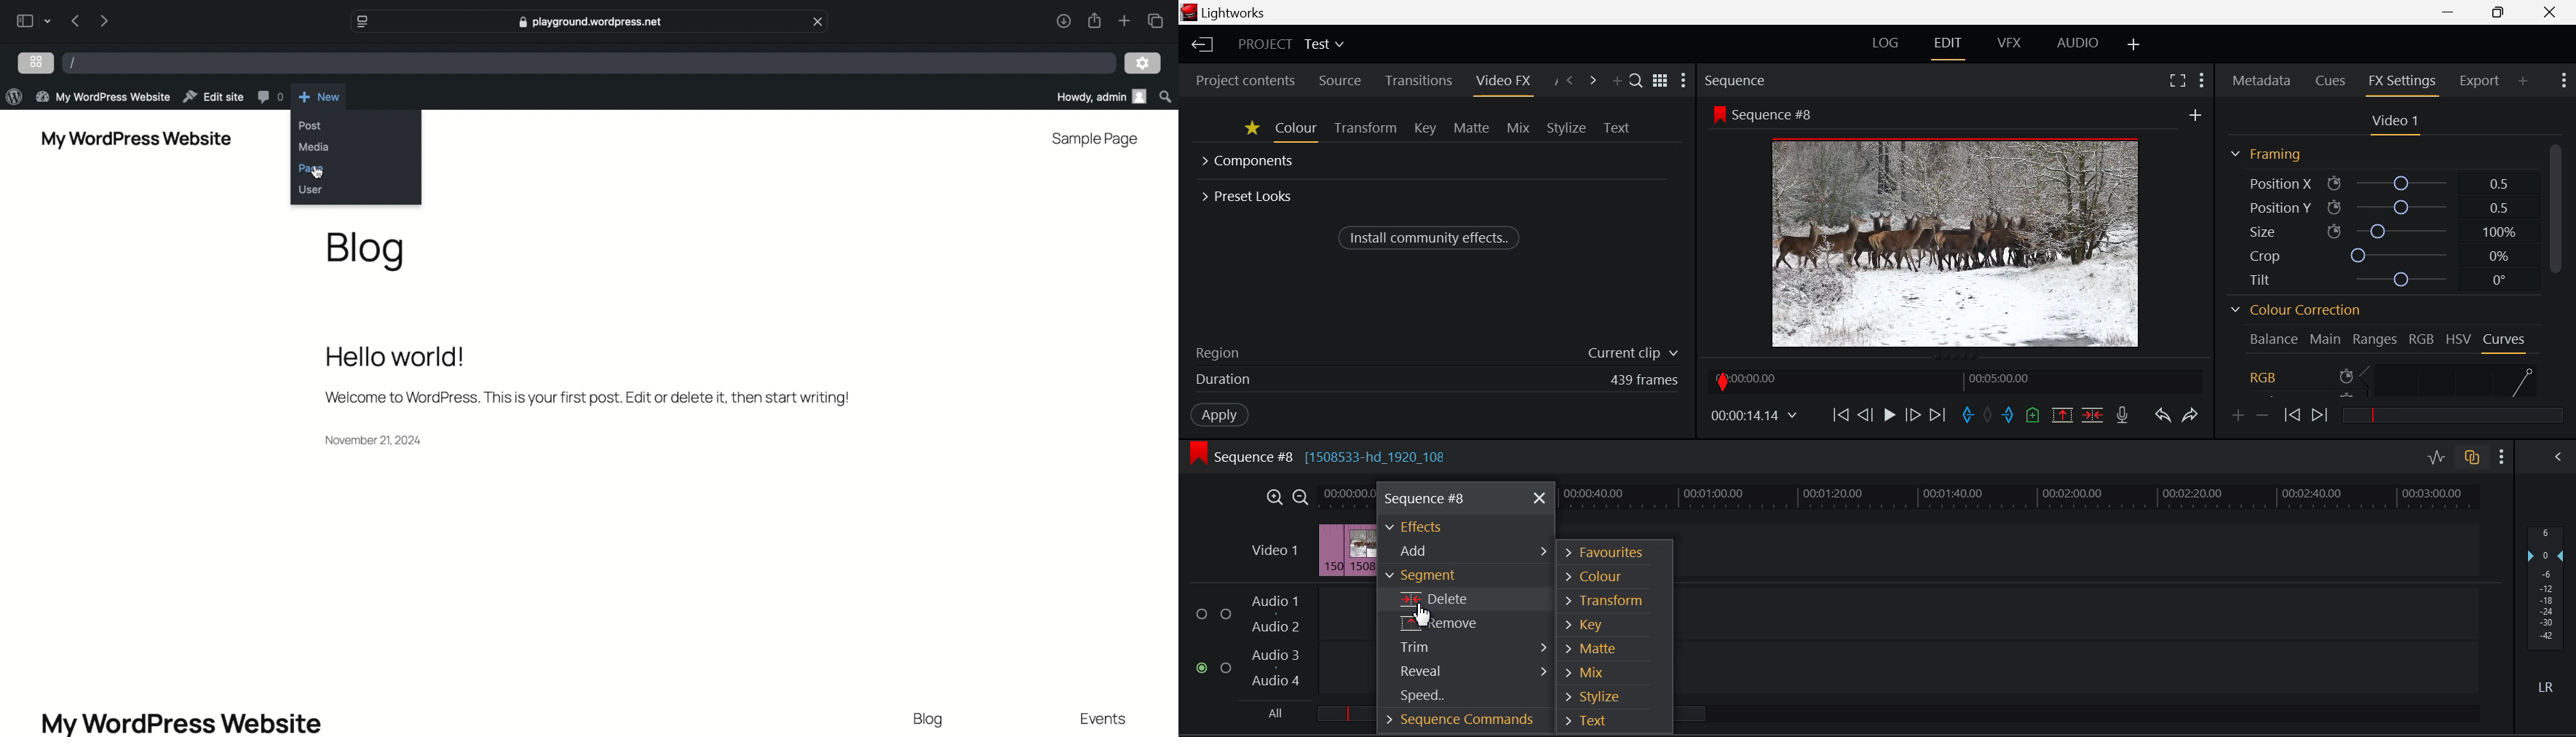 The height and width of the screenshot is (756, 2576). What do you see at coordinates (2135, 46) in the screenshot?
I see `Add Layout` at bounding box center [2135, 46].